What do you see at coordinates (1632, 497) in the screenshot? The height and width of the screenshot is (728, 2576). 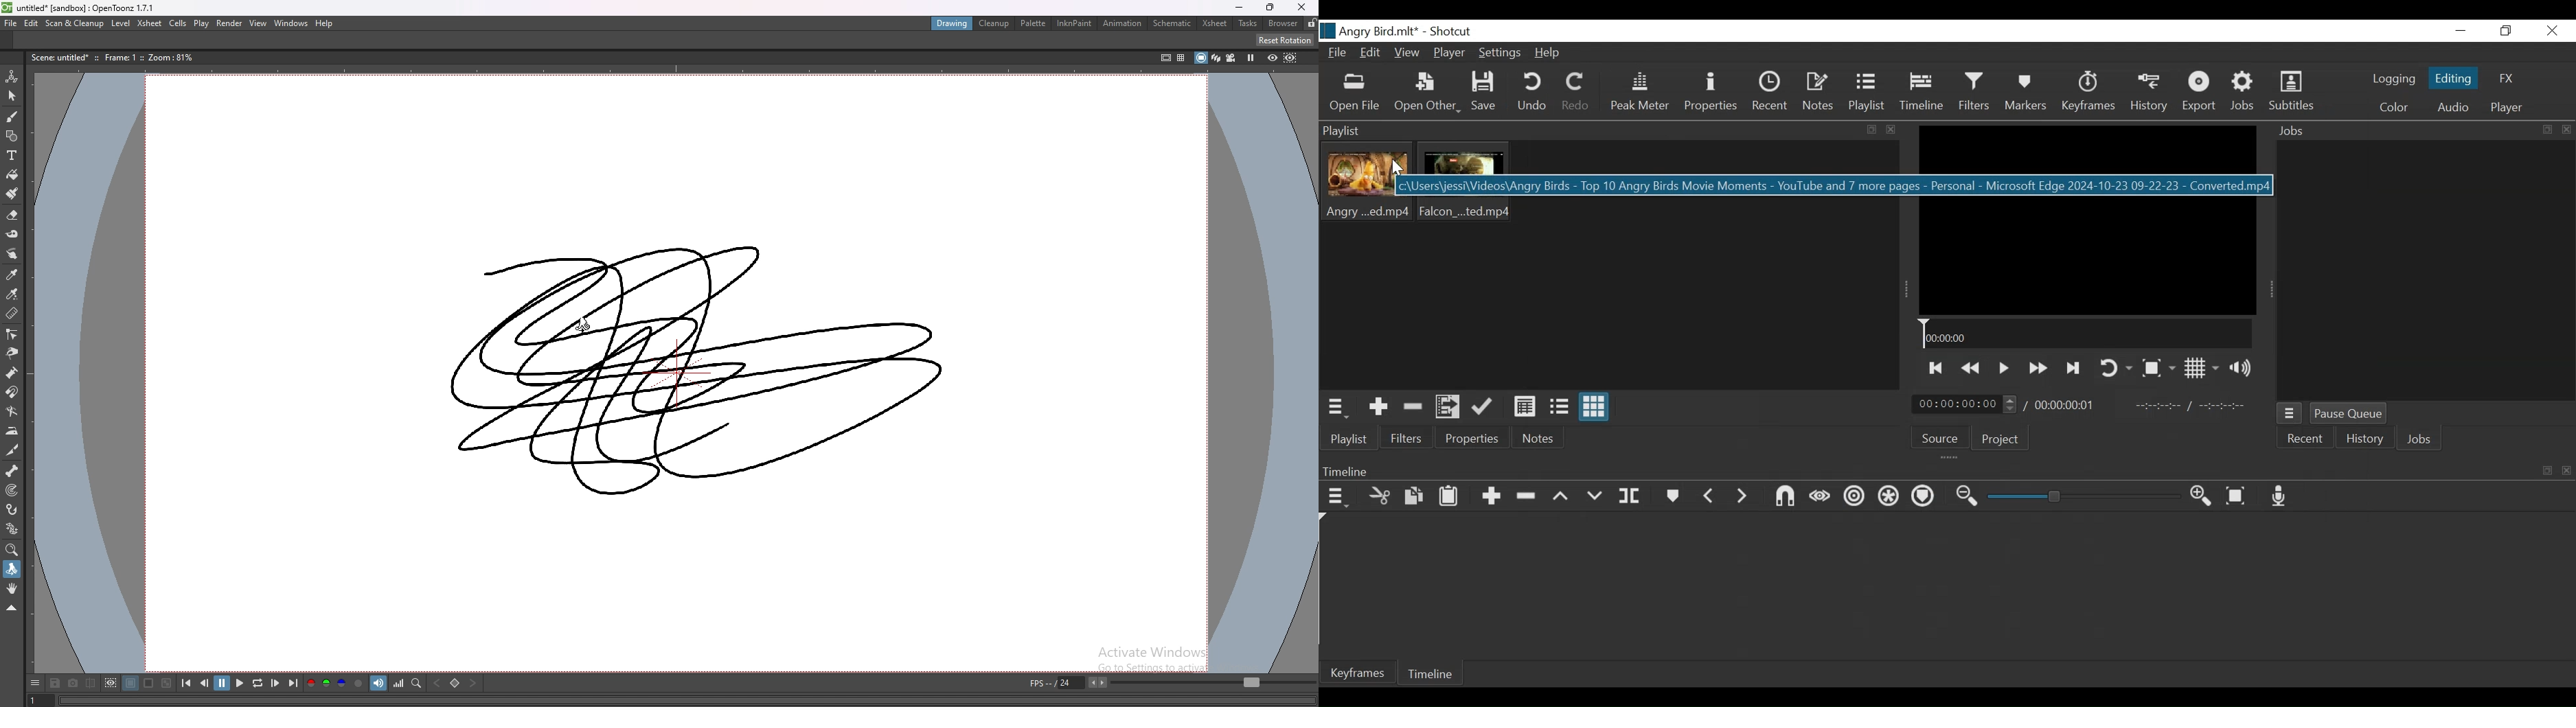 I see `Split at playhead` at bounding box center [1632, 497].